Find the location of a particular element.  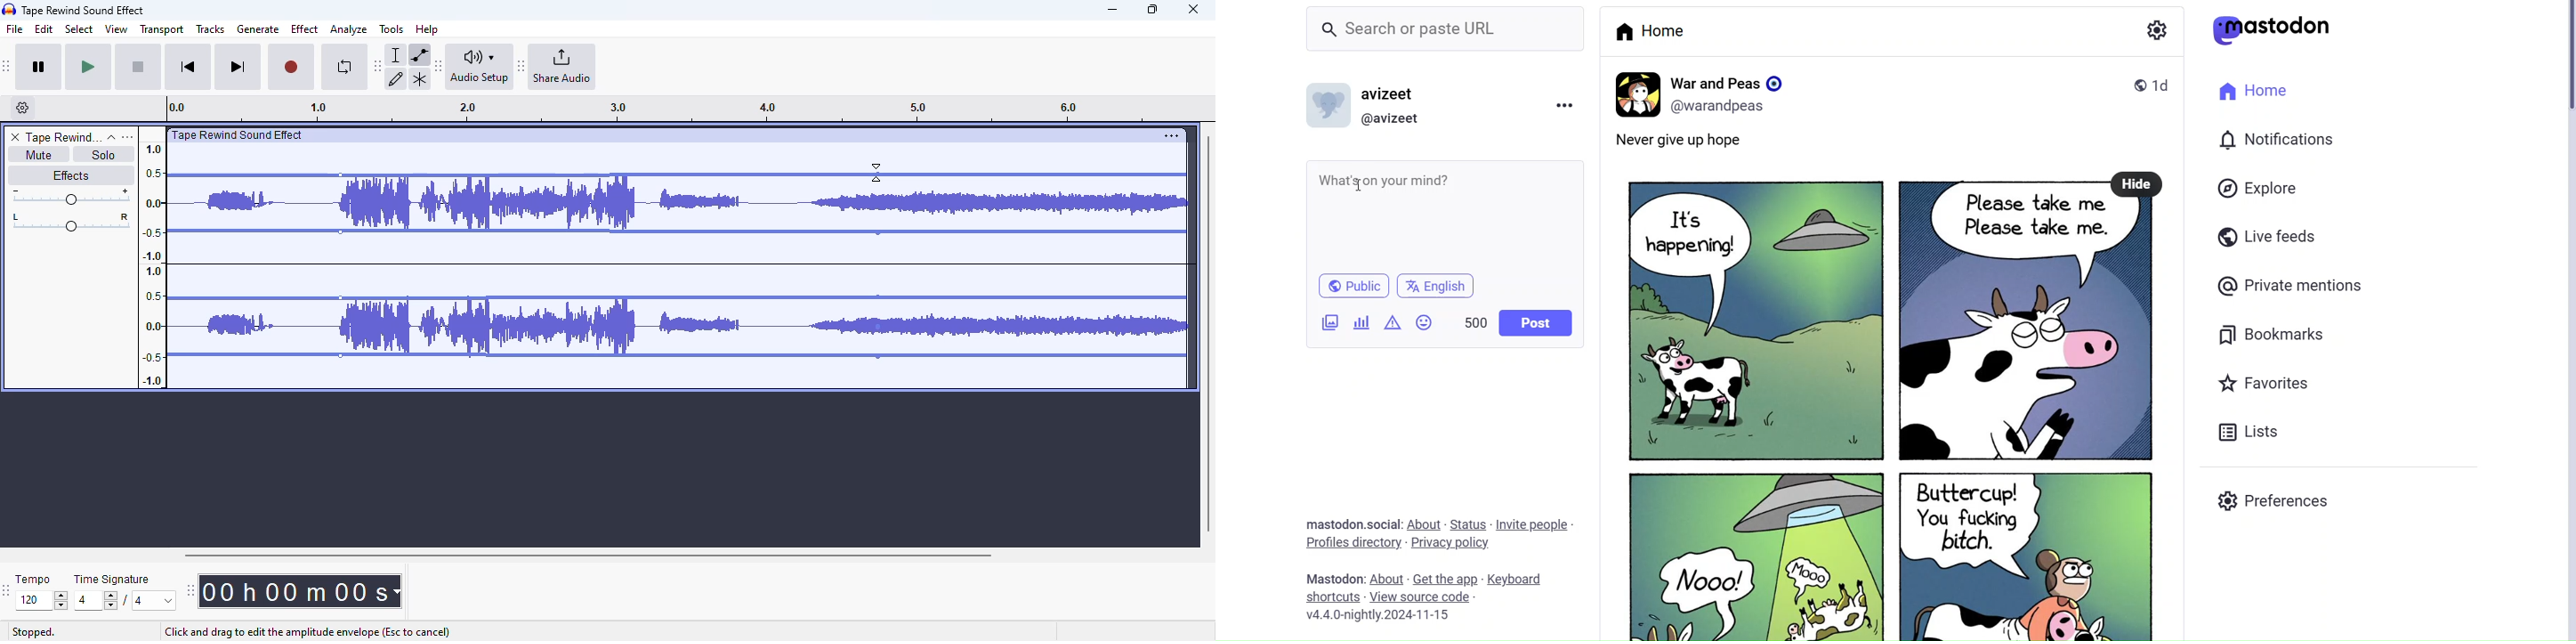

share audio is located at coordinates (563, 67).